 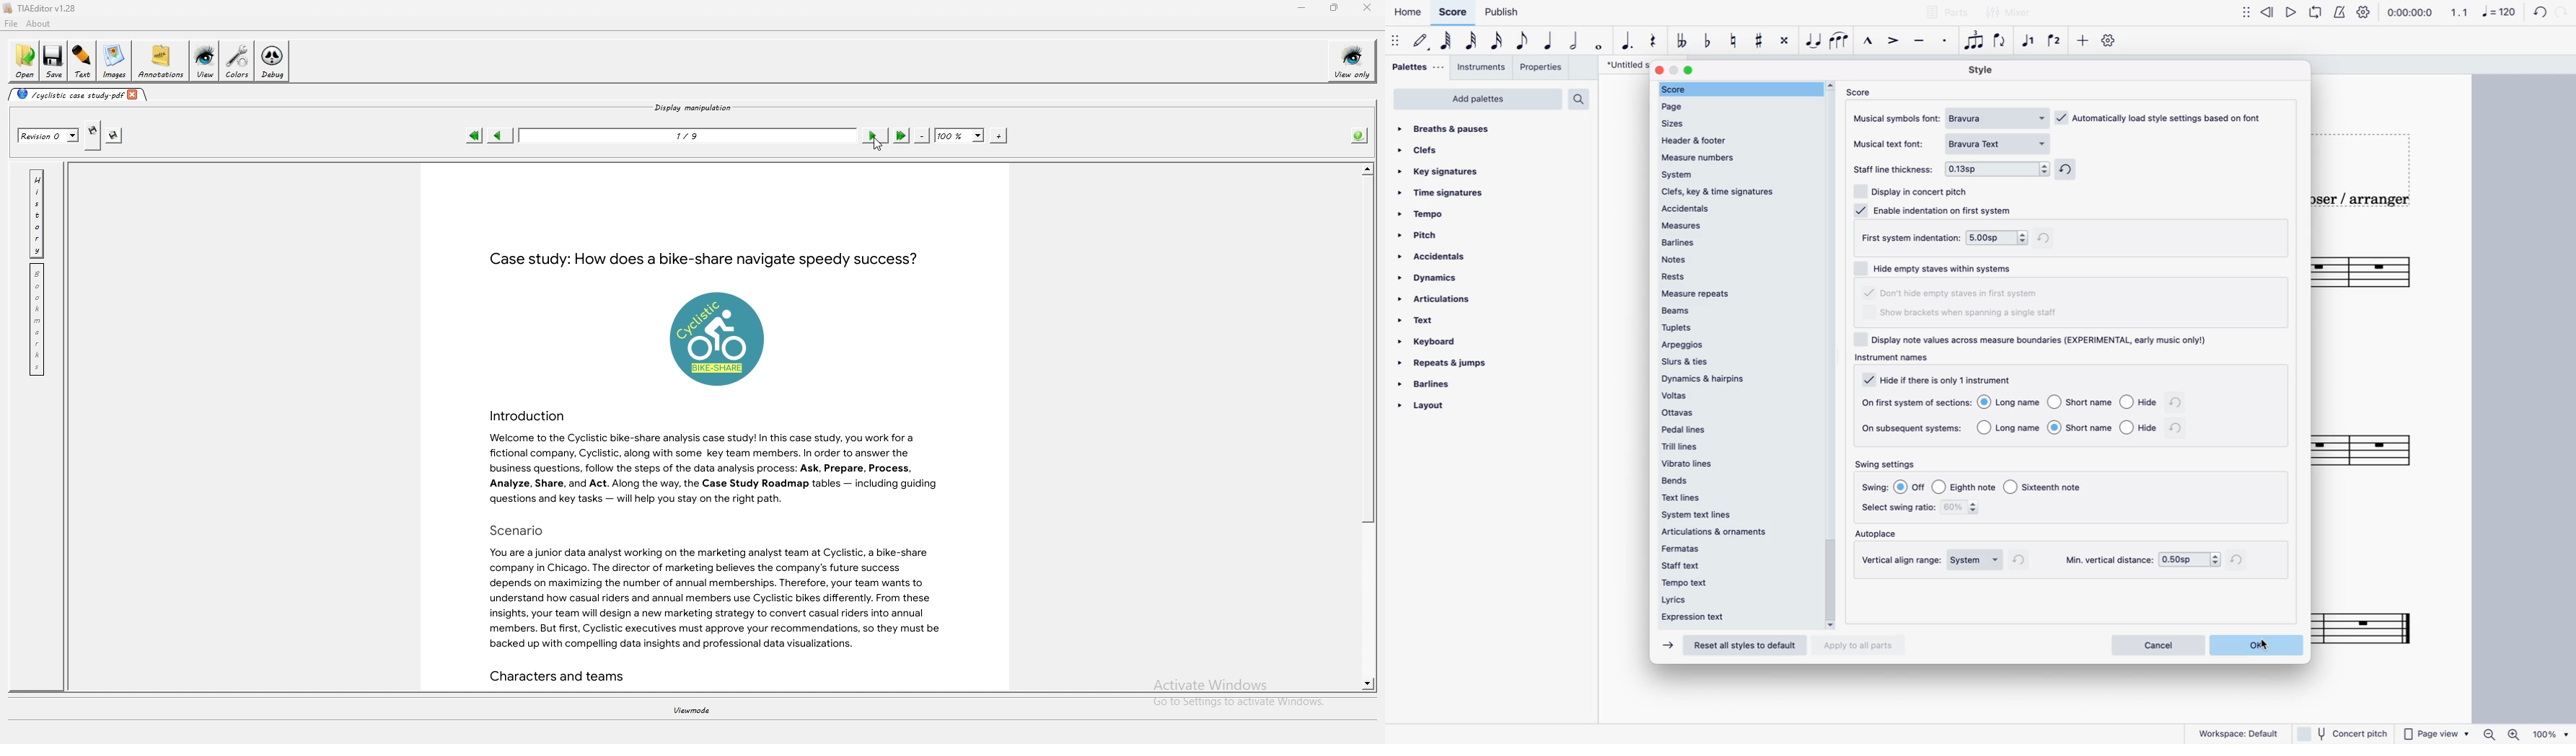 What do you see at coordinates (2006, 237) in the screenshot?
I see `5.00sp` at bounding box center [2006, 237].